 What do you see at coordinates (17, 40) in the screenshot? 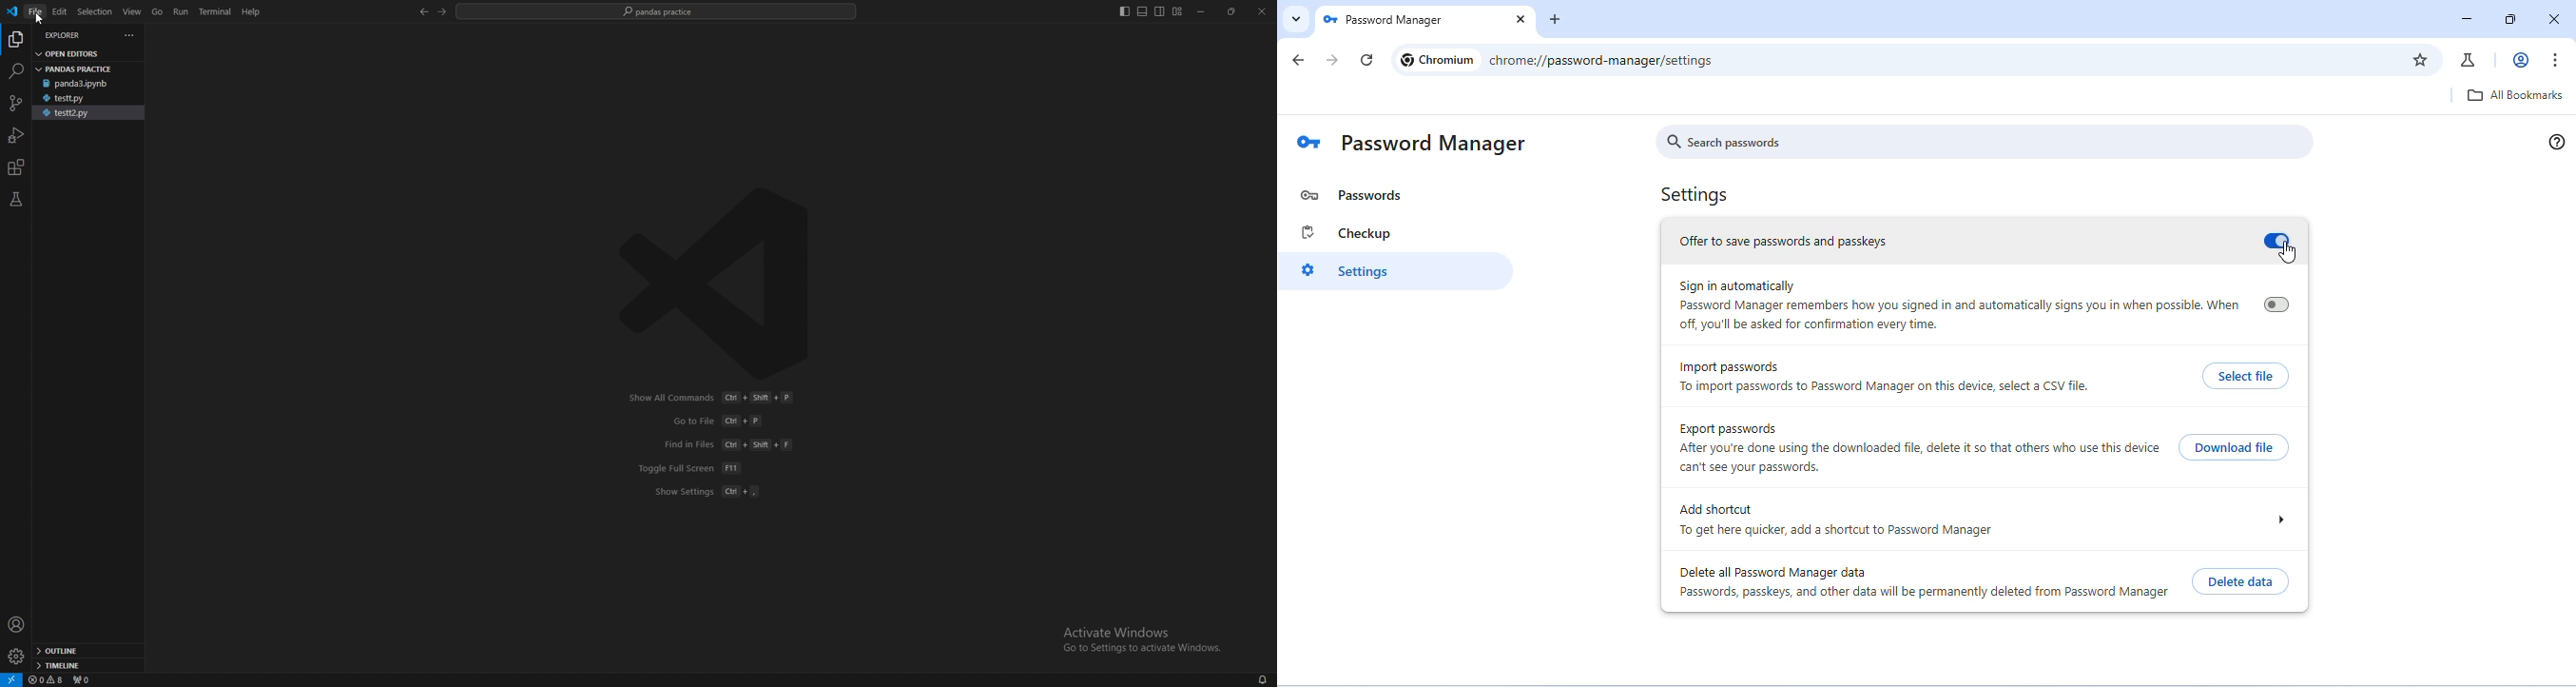
I see `explorer` at bounding box center [17, 40].